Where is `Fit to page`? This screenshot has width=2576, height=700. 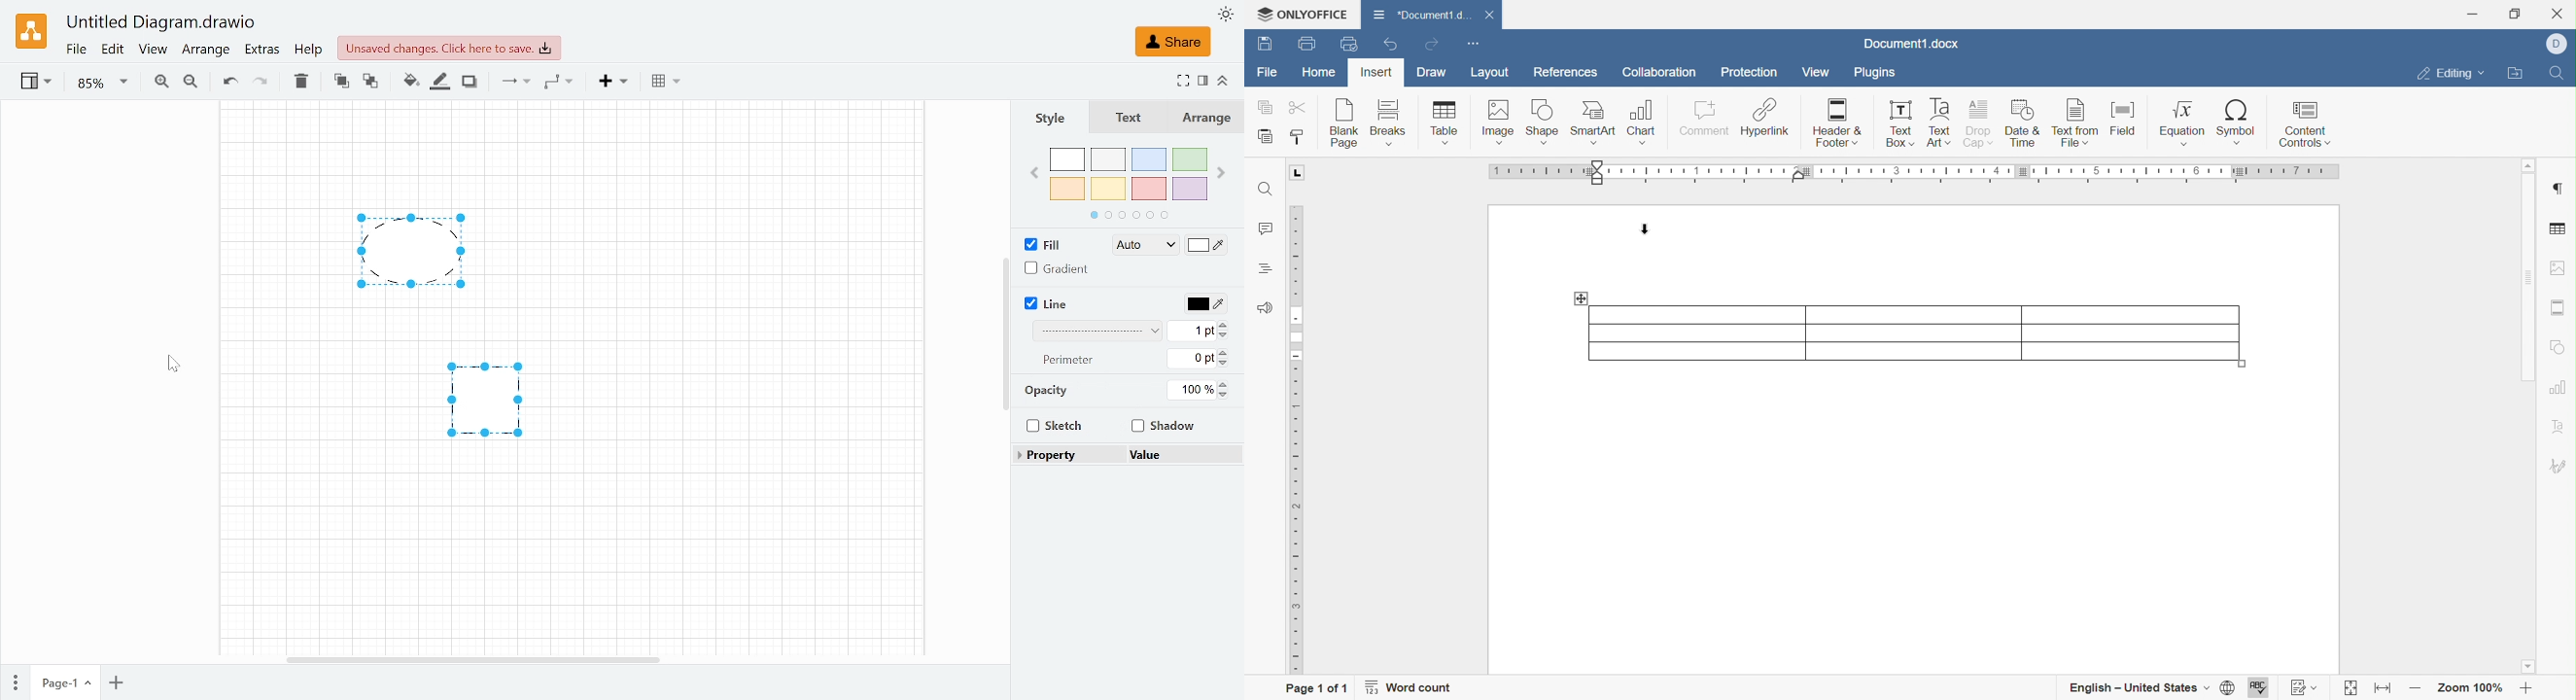 Fit to page is located at coordinates (2350, 687).